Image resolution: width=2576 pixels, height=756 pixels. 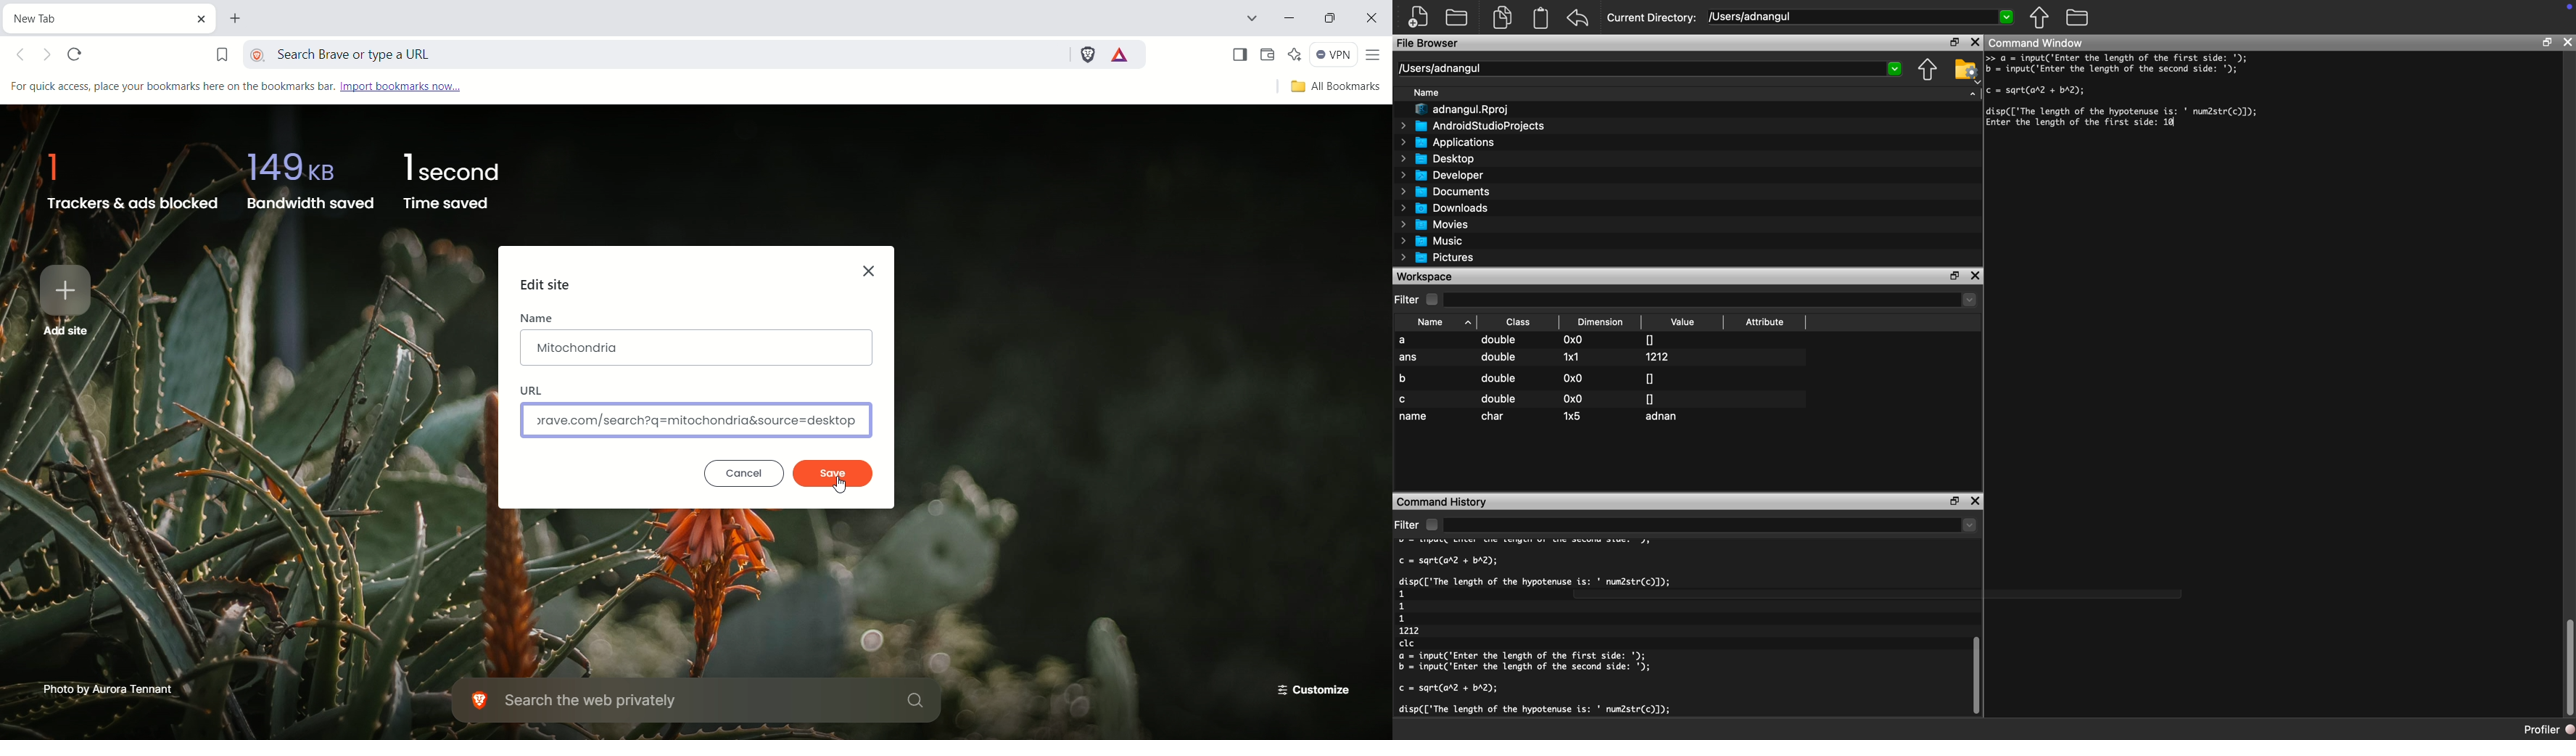 What do you see at coordinates (1434, 299) in the screenshot?
I see `checkbox` at bounding box center [1434, 299].